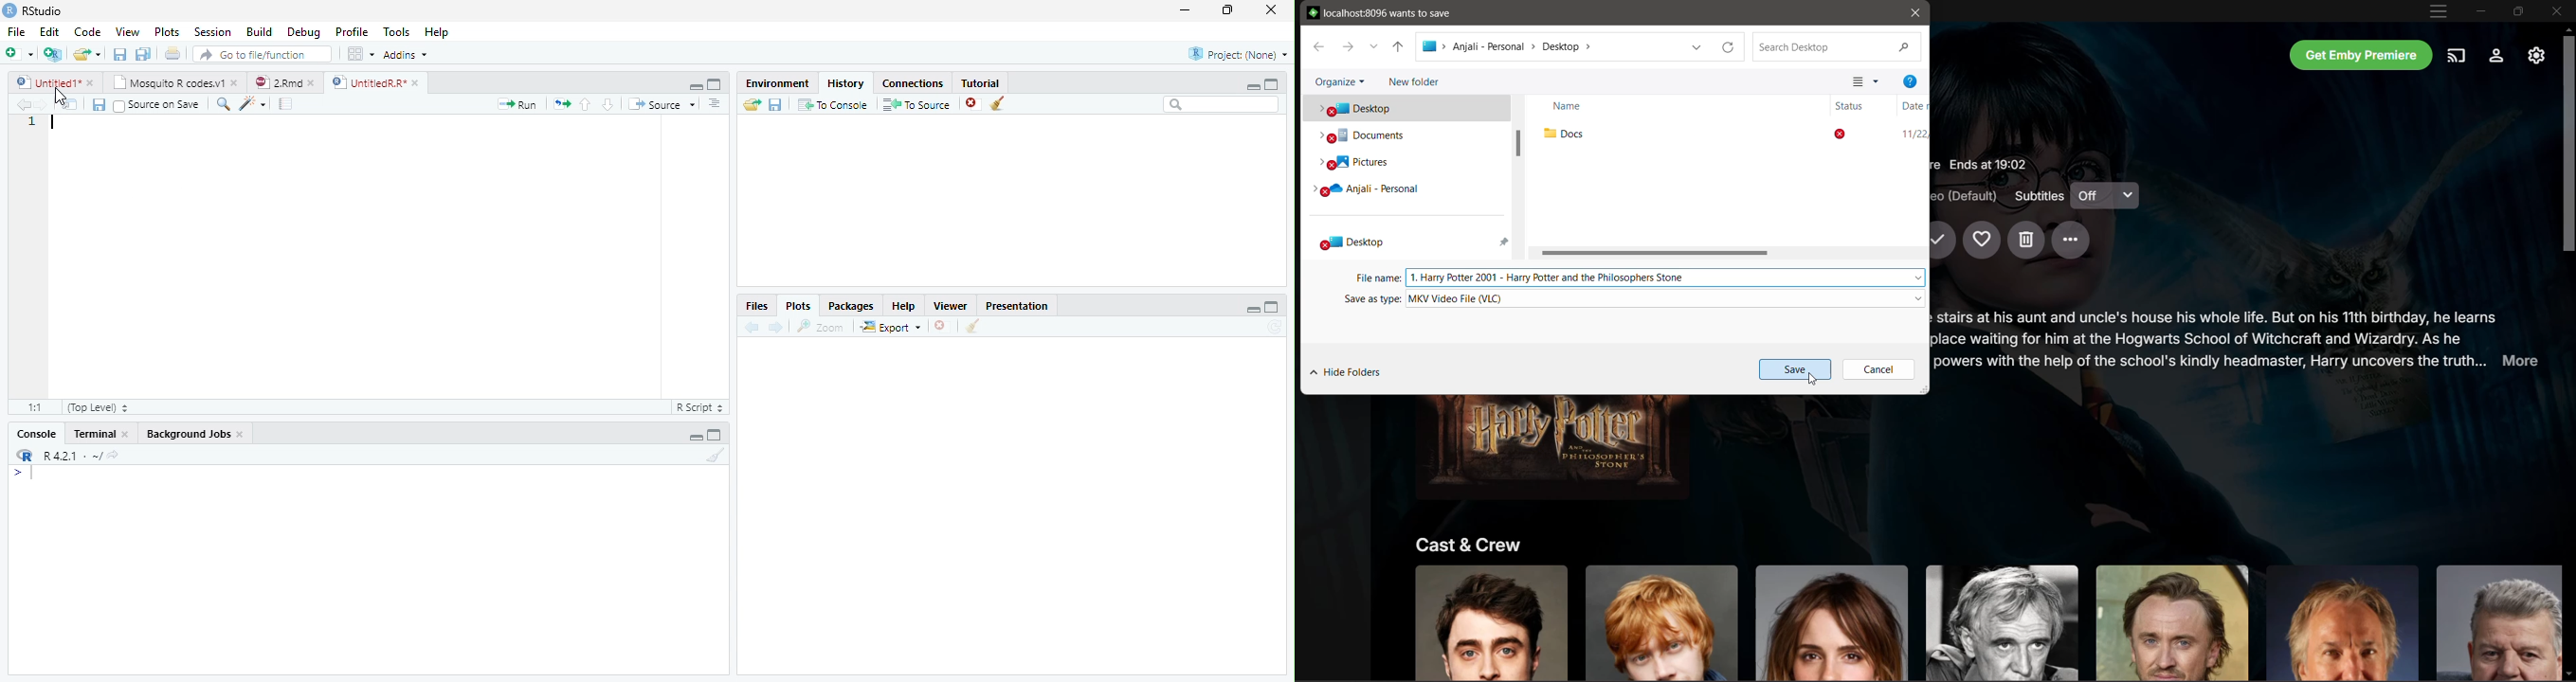  I want to click on Help, so click(1910, 81).